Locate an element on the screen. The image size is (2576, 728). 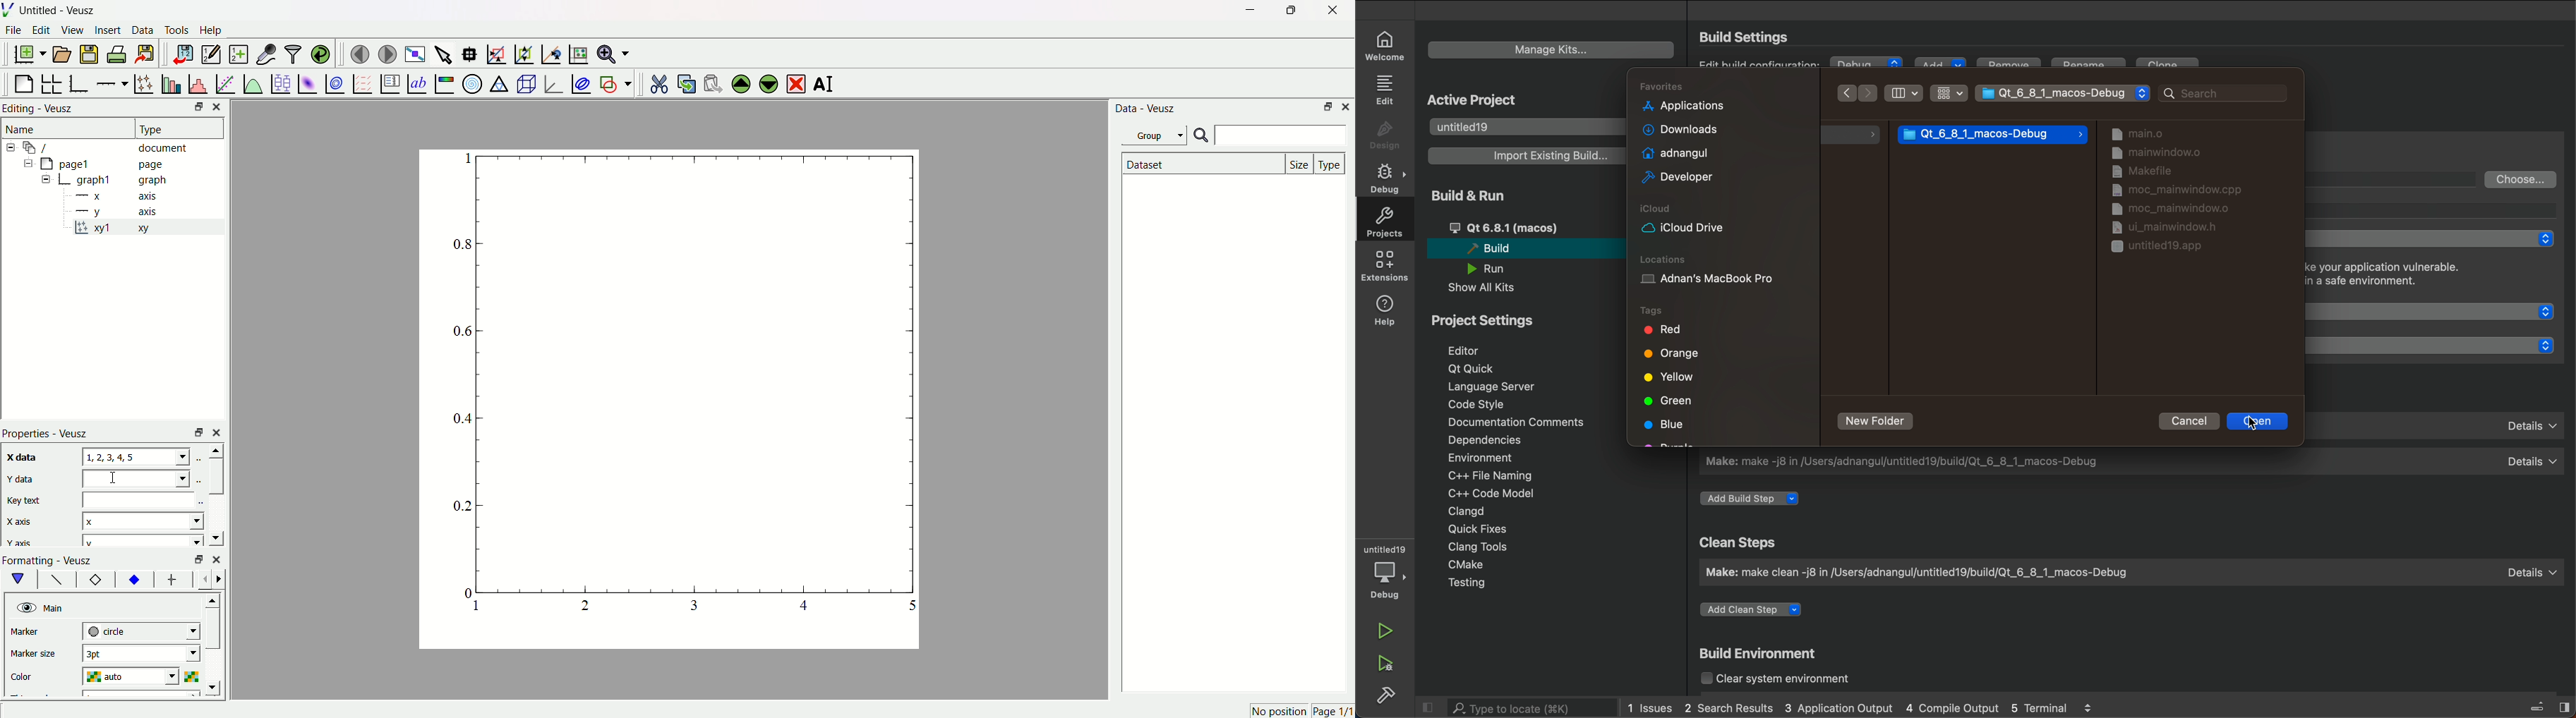
3d graphs is located at coordinates (553, 83).